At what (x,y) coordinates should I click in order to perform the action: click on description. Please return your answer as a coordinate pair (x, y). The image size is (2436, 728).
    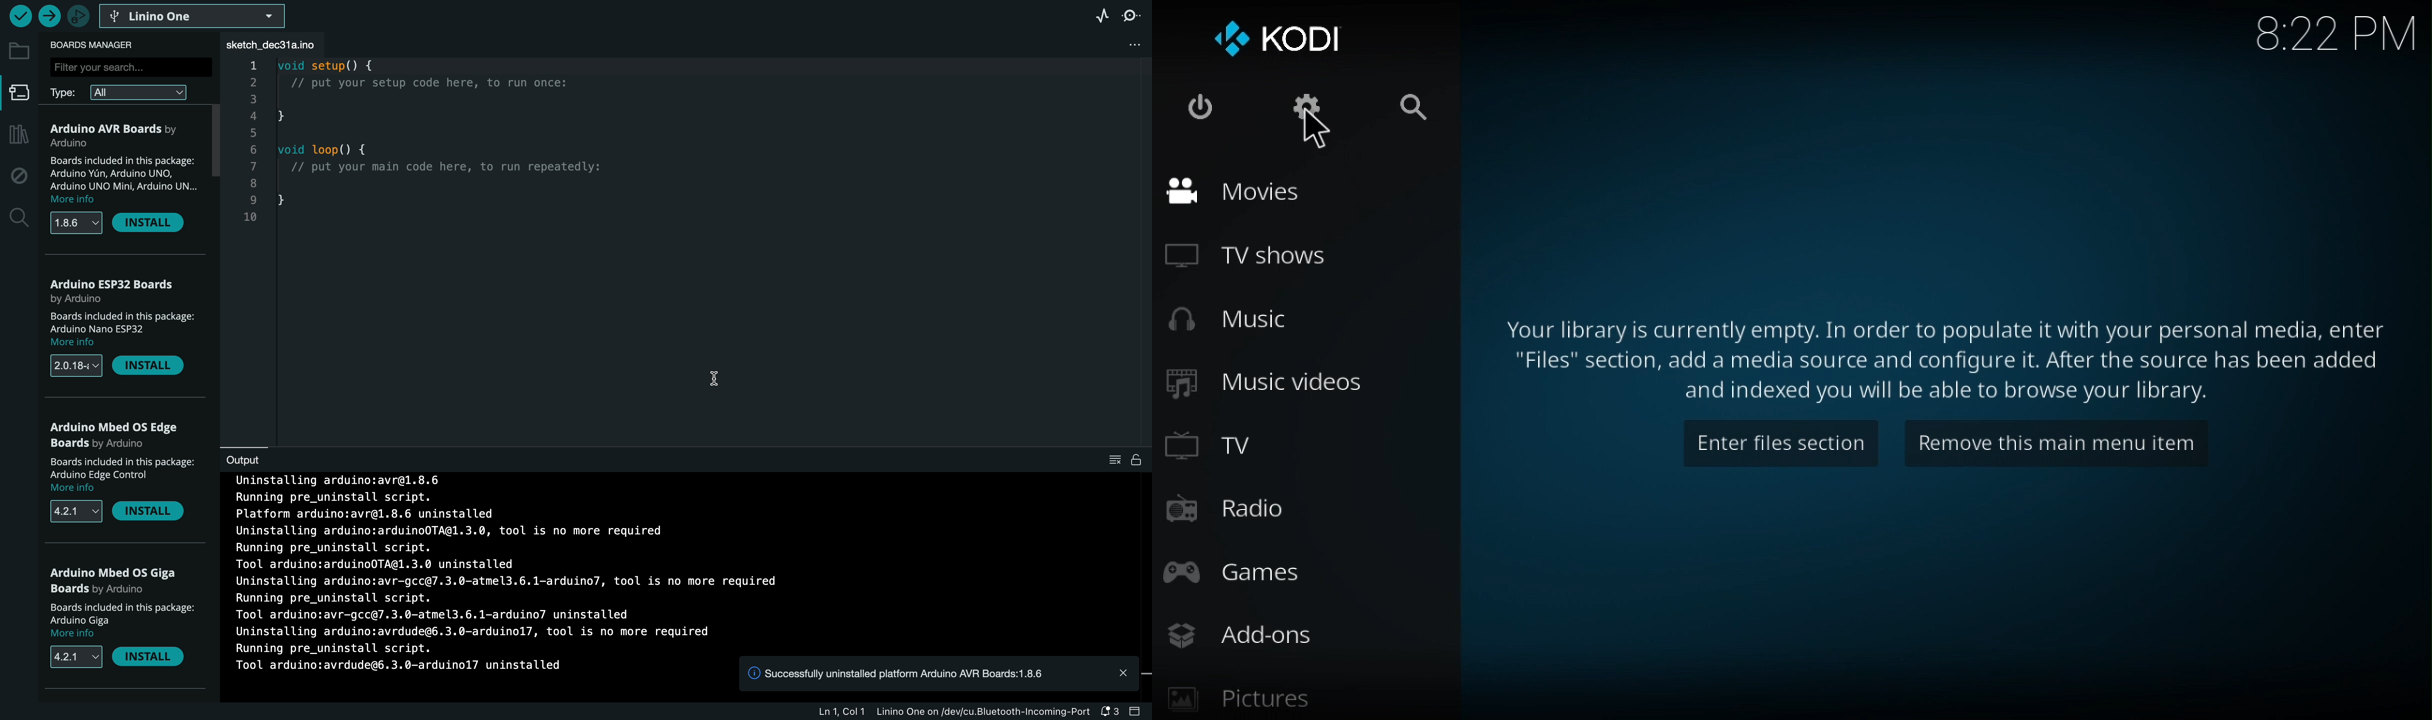
    Looking at the image, I should click on (123, 468).